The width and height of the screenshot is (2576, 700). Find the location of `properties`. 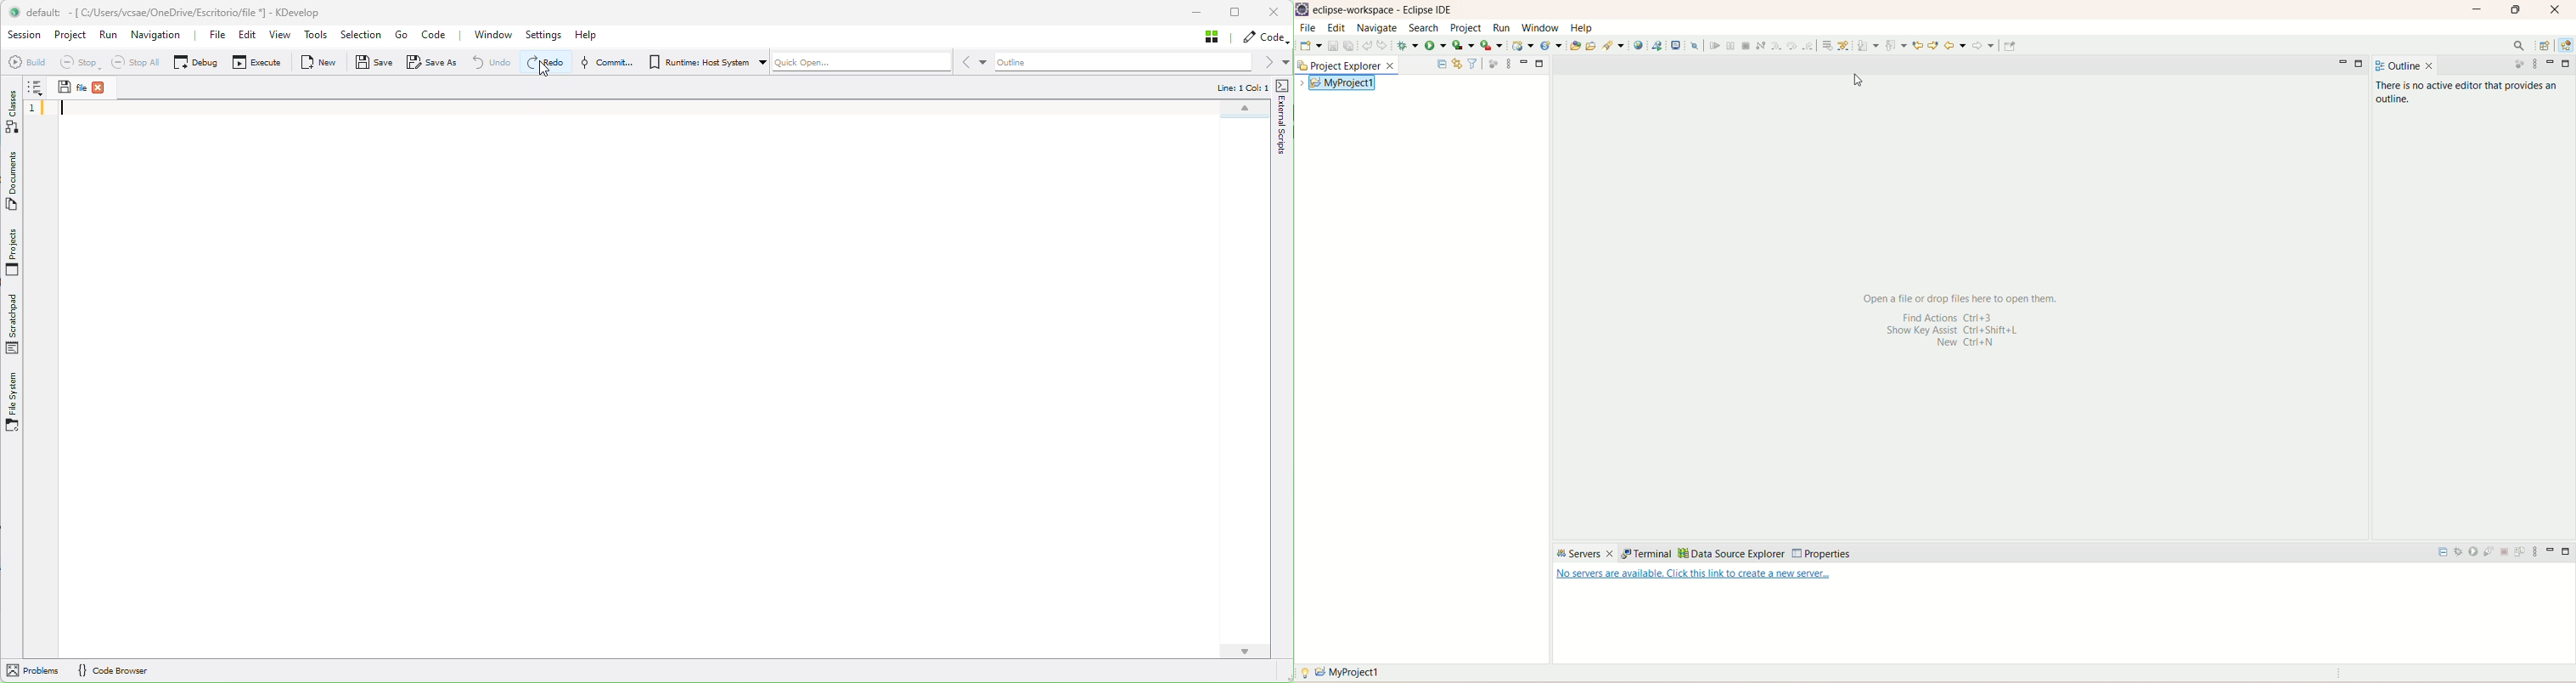

properties is located at coordinates (1821, 553).